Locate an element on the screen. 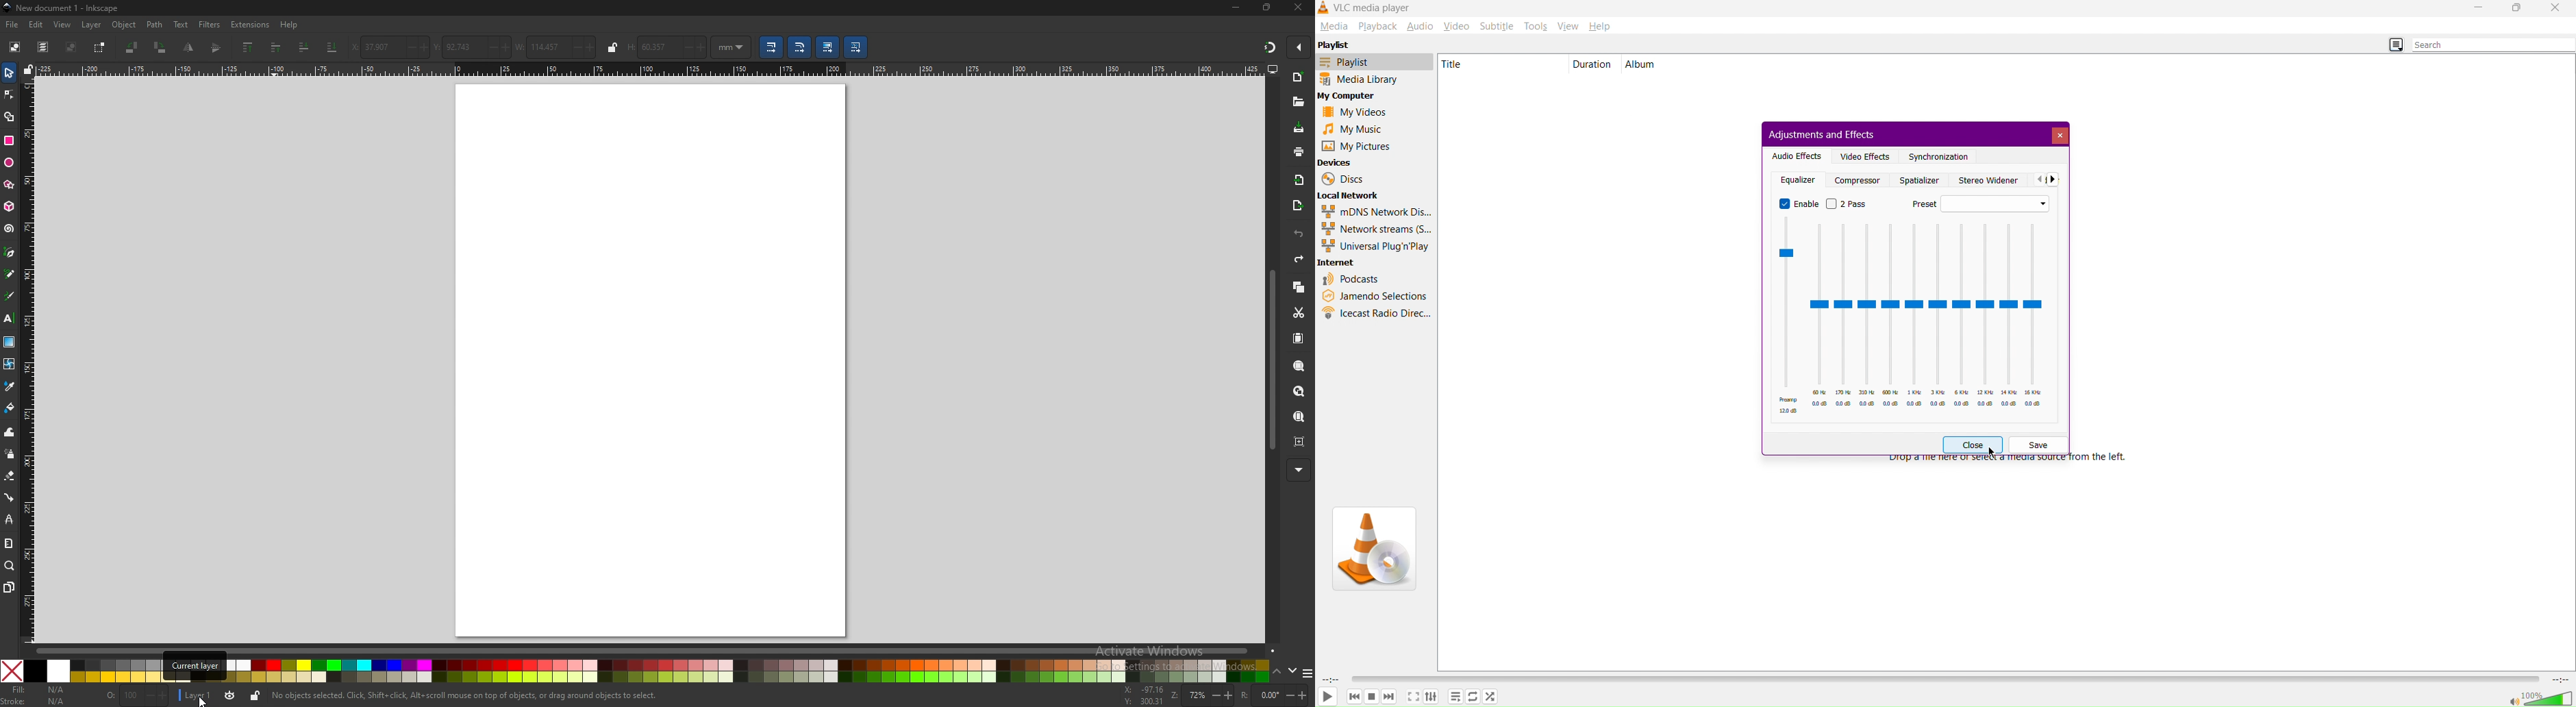 The height and width of the screenshot is (728, 2576). increase is located at coordinates (505, 47).